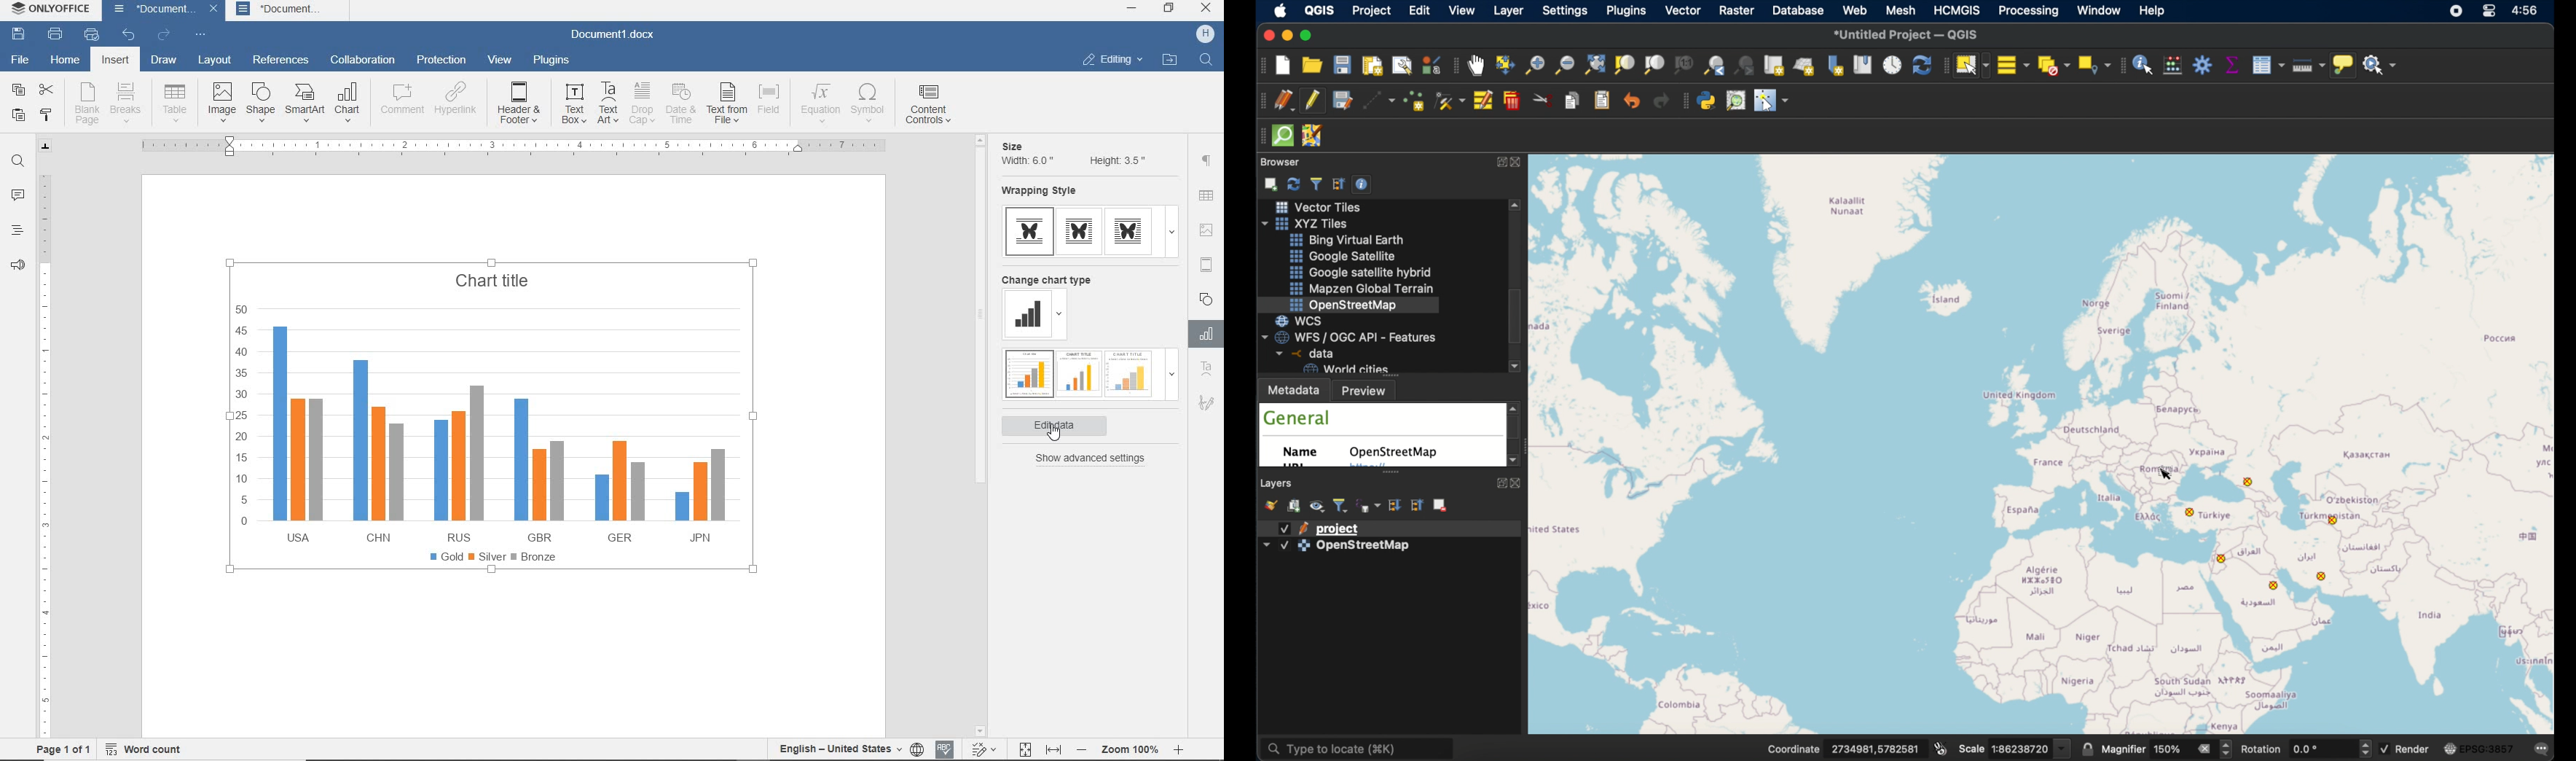 This screenshot has height=784, width=2576. Describe the element at coordinates (2053, 66) in the screenshot. I see `deselect features from all layers` at that location.